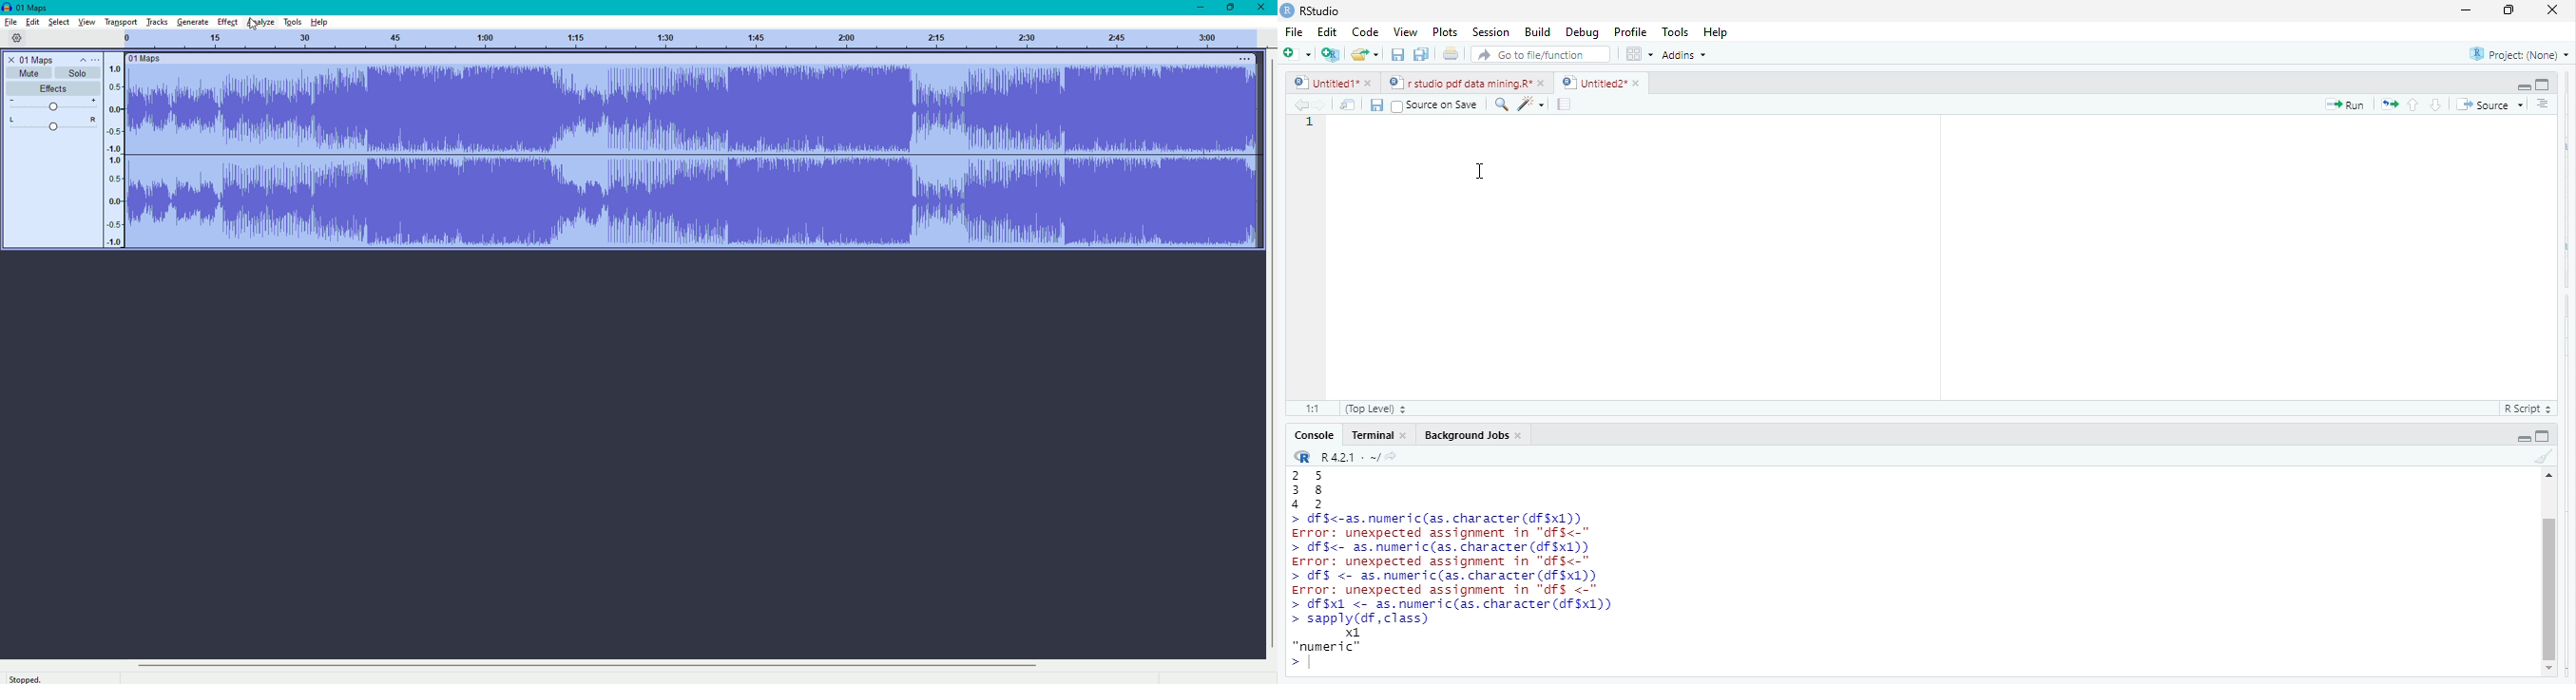 This screenshot has height=700, width=2576. What do you see at coordinates (2548, 10) in the screenshot?
I see `Close` at bounding box center [2548, 10].